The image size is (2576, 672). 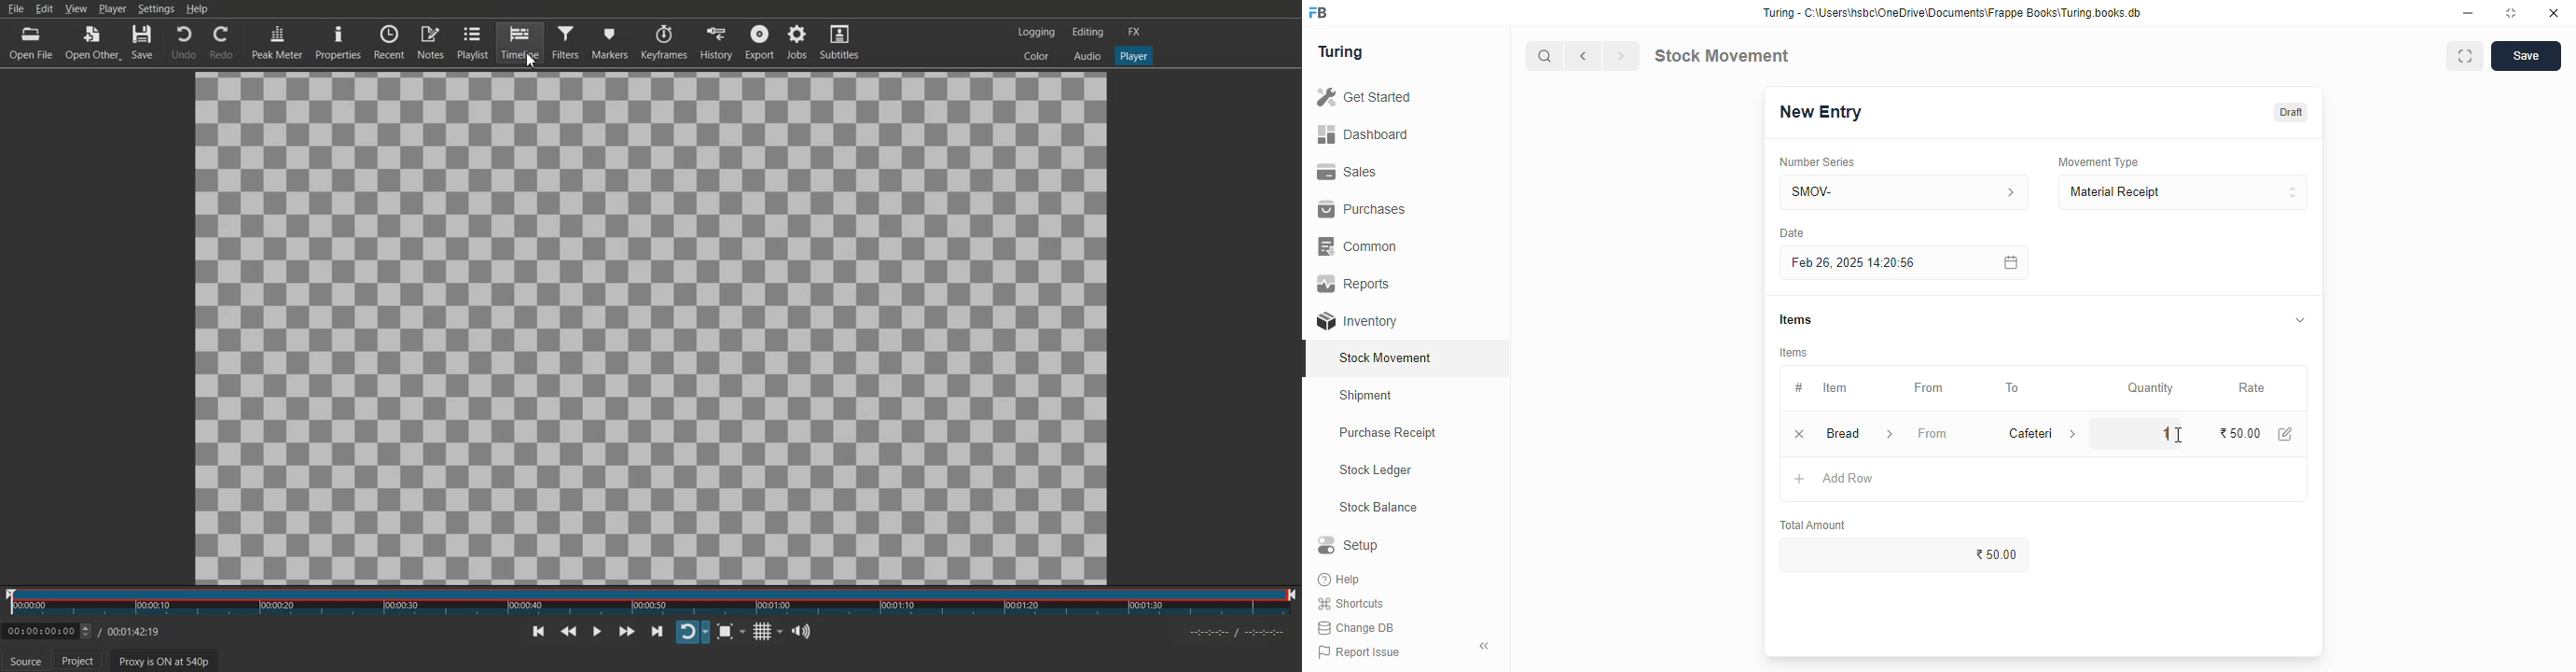 I want to click on Subtitles, so click(x=840, y=41).